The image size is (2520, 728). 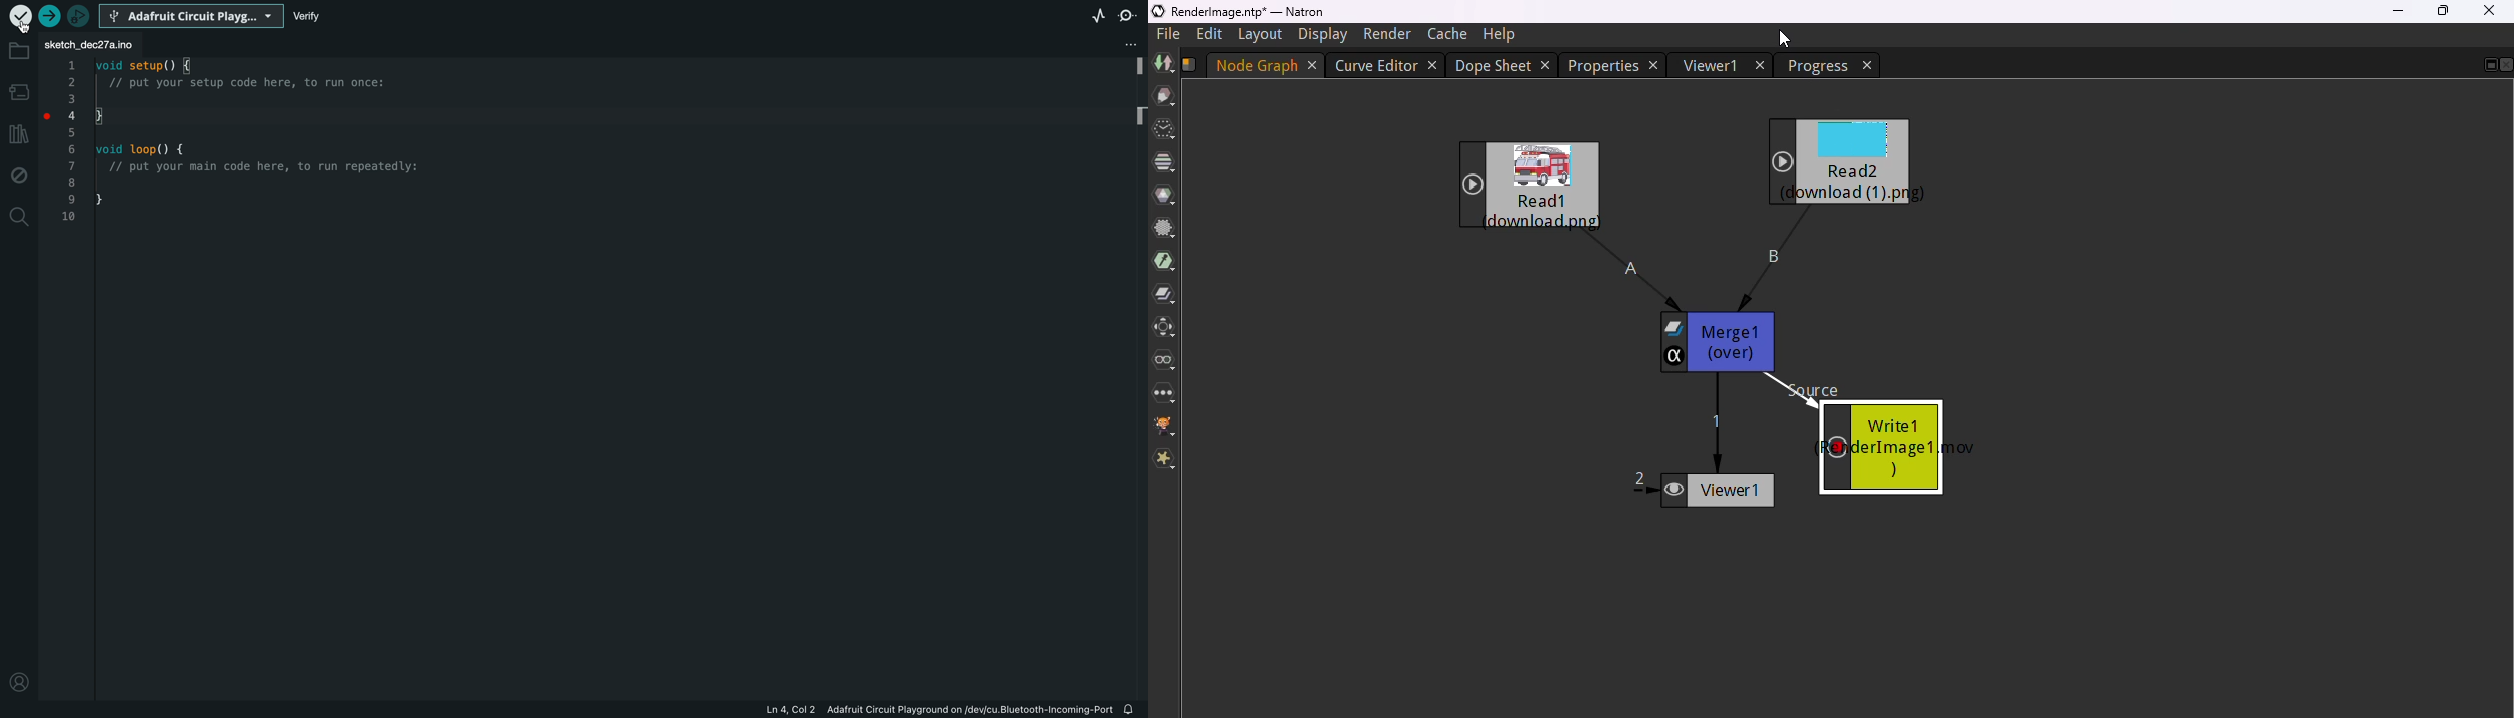 I want to click on channel, so click(x=1164, y=164).